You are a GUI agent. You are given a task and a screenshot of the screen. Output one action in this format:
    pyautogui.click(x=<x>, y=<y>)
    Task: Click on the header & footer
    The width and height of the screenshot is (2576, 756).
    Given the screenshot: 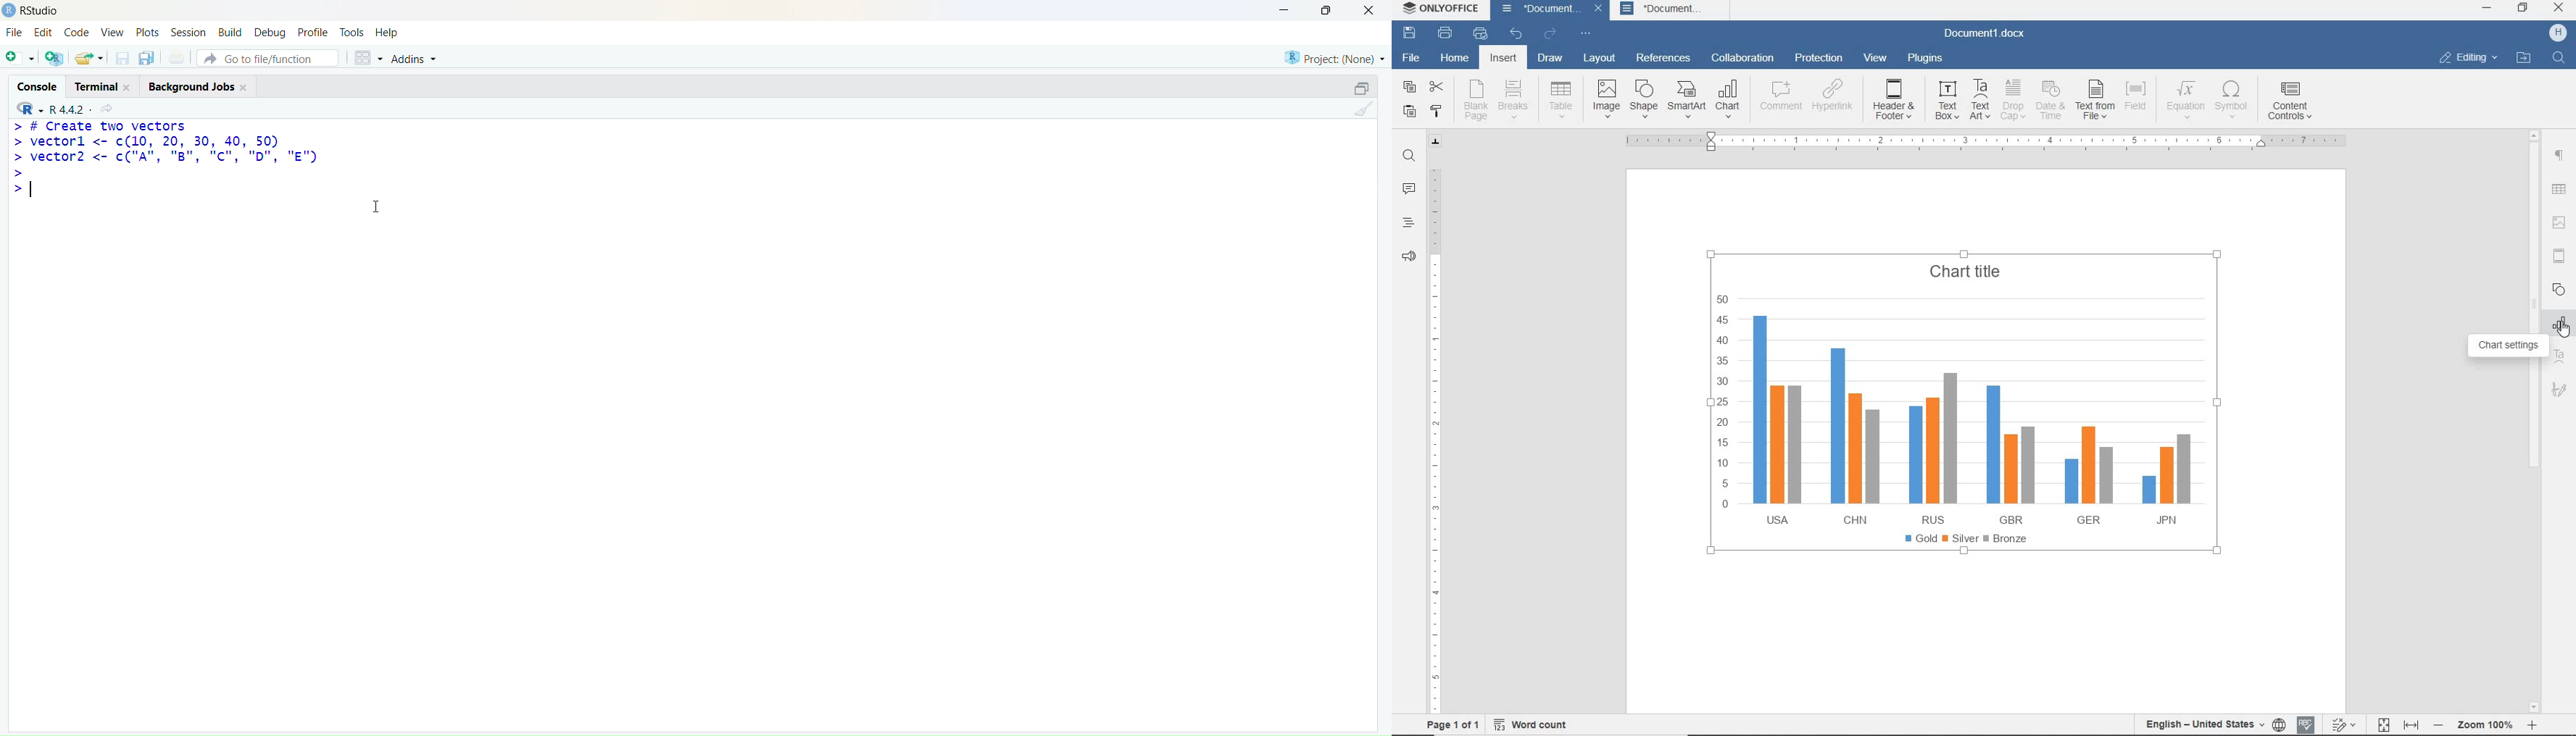 What is the action you would take?
    pyautogui.click(x=1897, y=100)
    